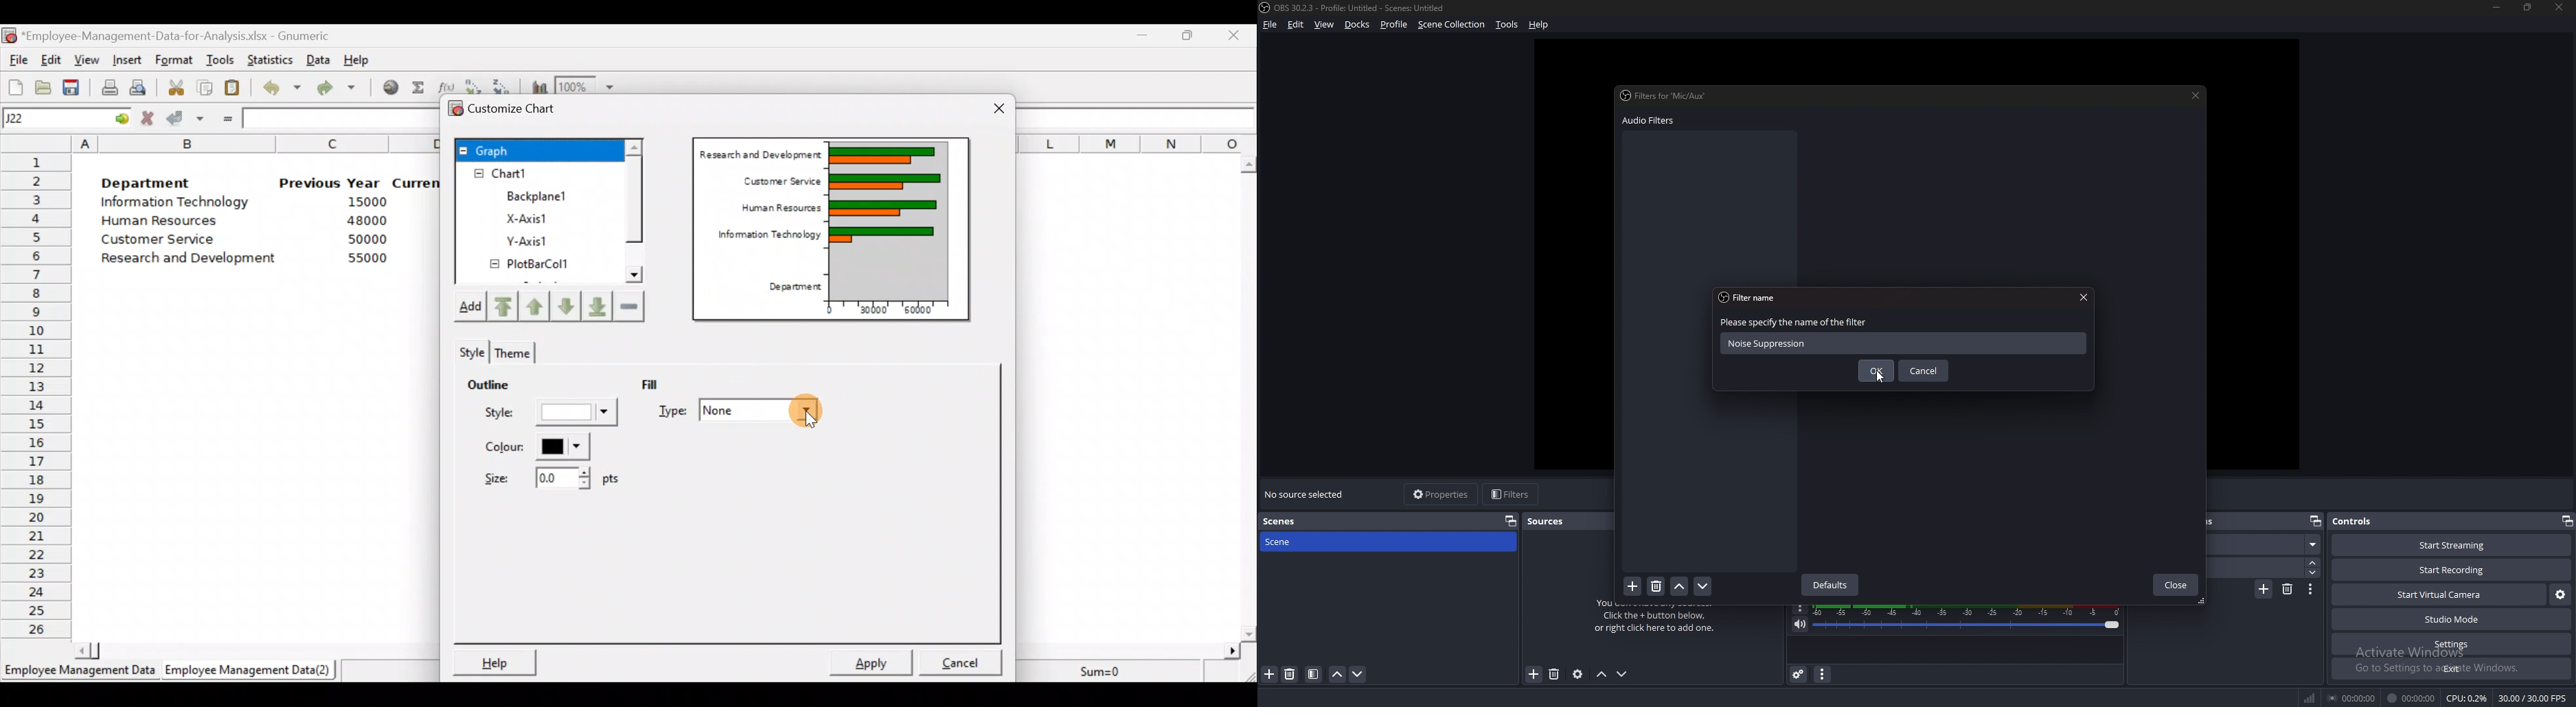 The width and height of the screenshot is (2576, 728). What do you see at coordinates (1882, 375) in the screenshot?
I see `cursor` at bounding box center [1882, 375].